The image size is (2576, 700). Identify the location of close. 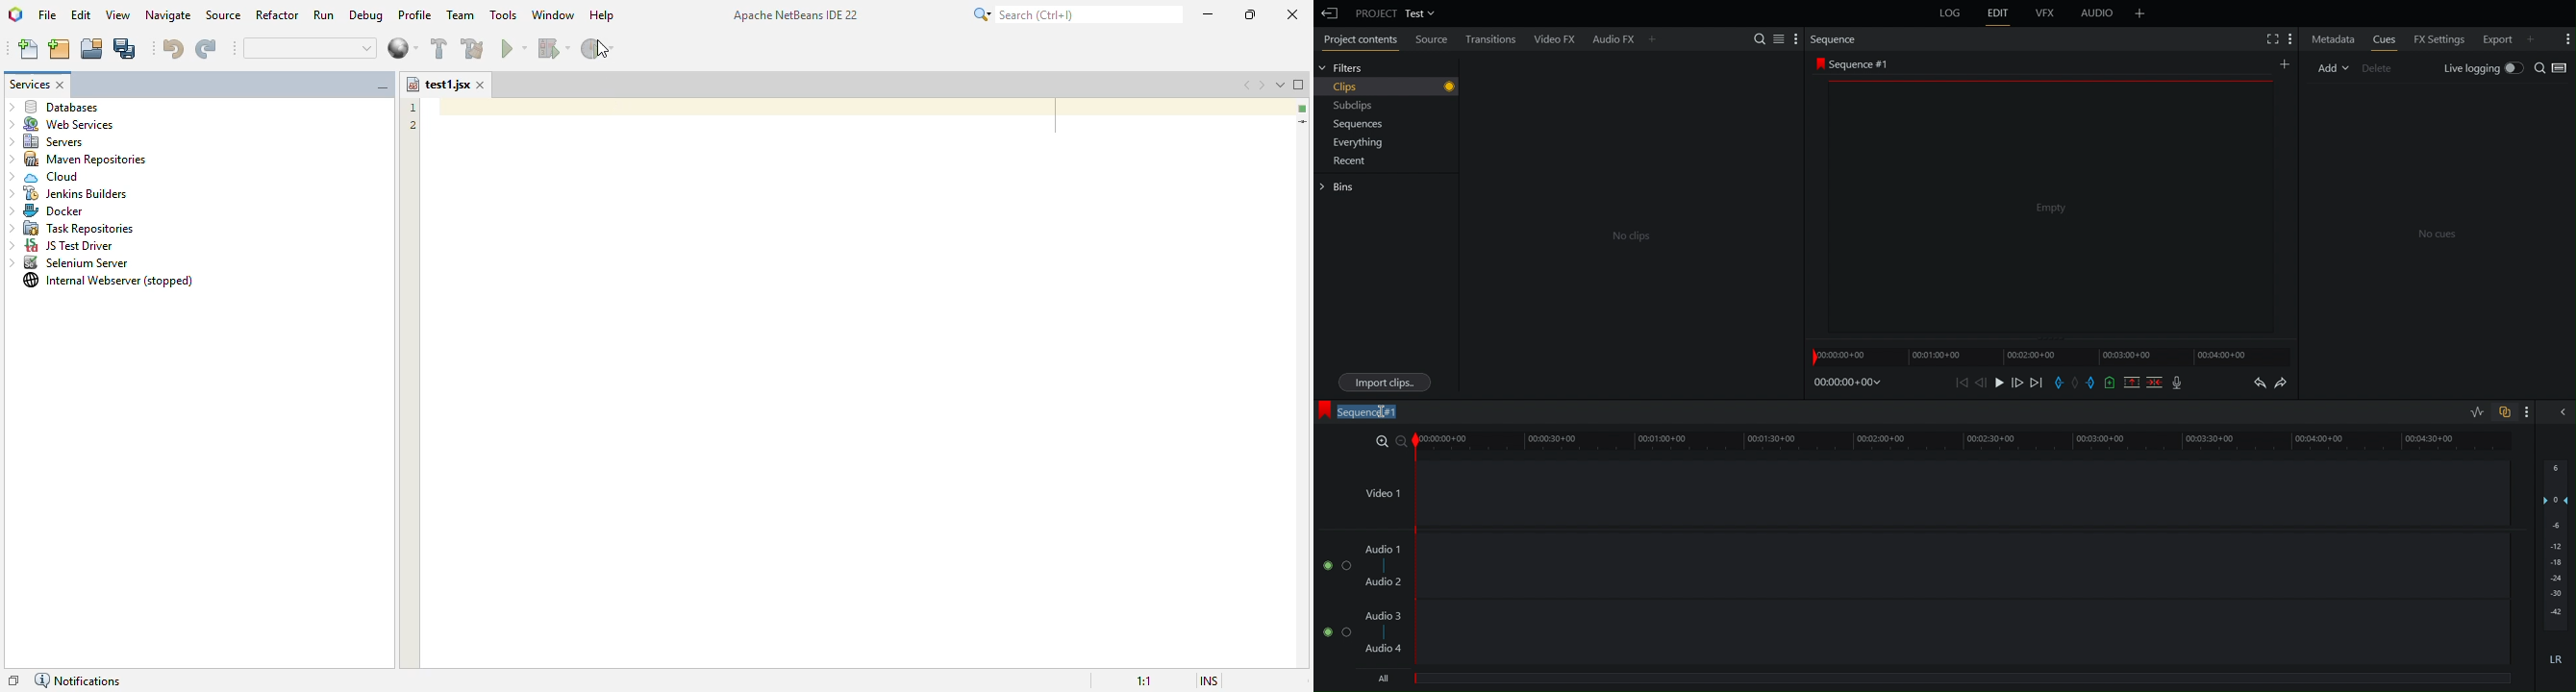
(1290, 13).